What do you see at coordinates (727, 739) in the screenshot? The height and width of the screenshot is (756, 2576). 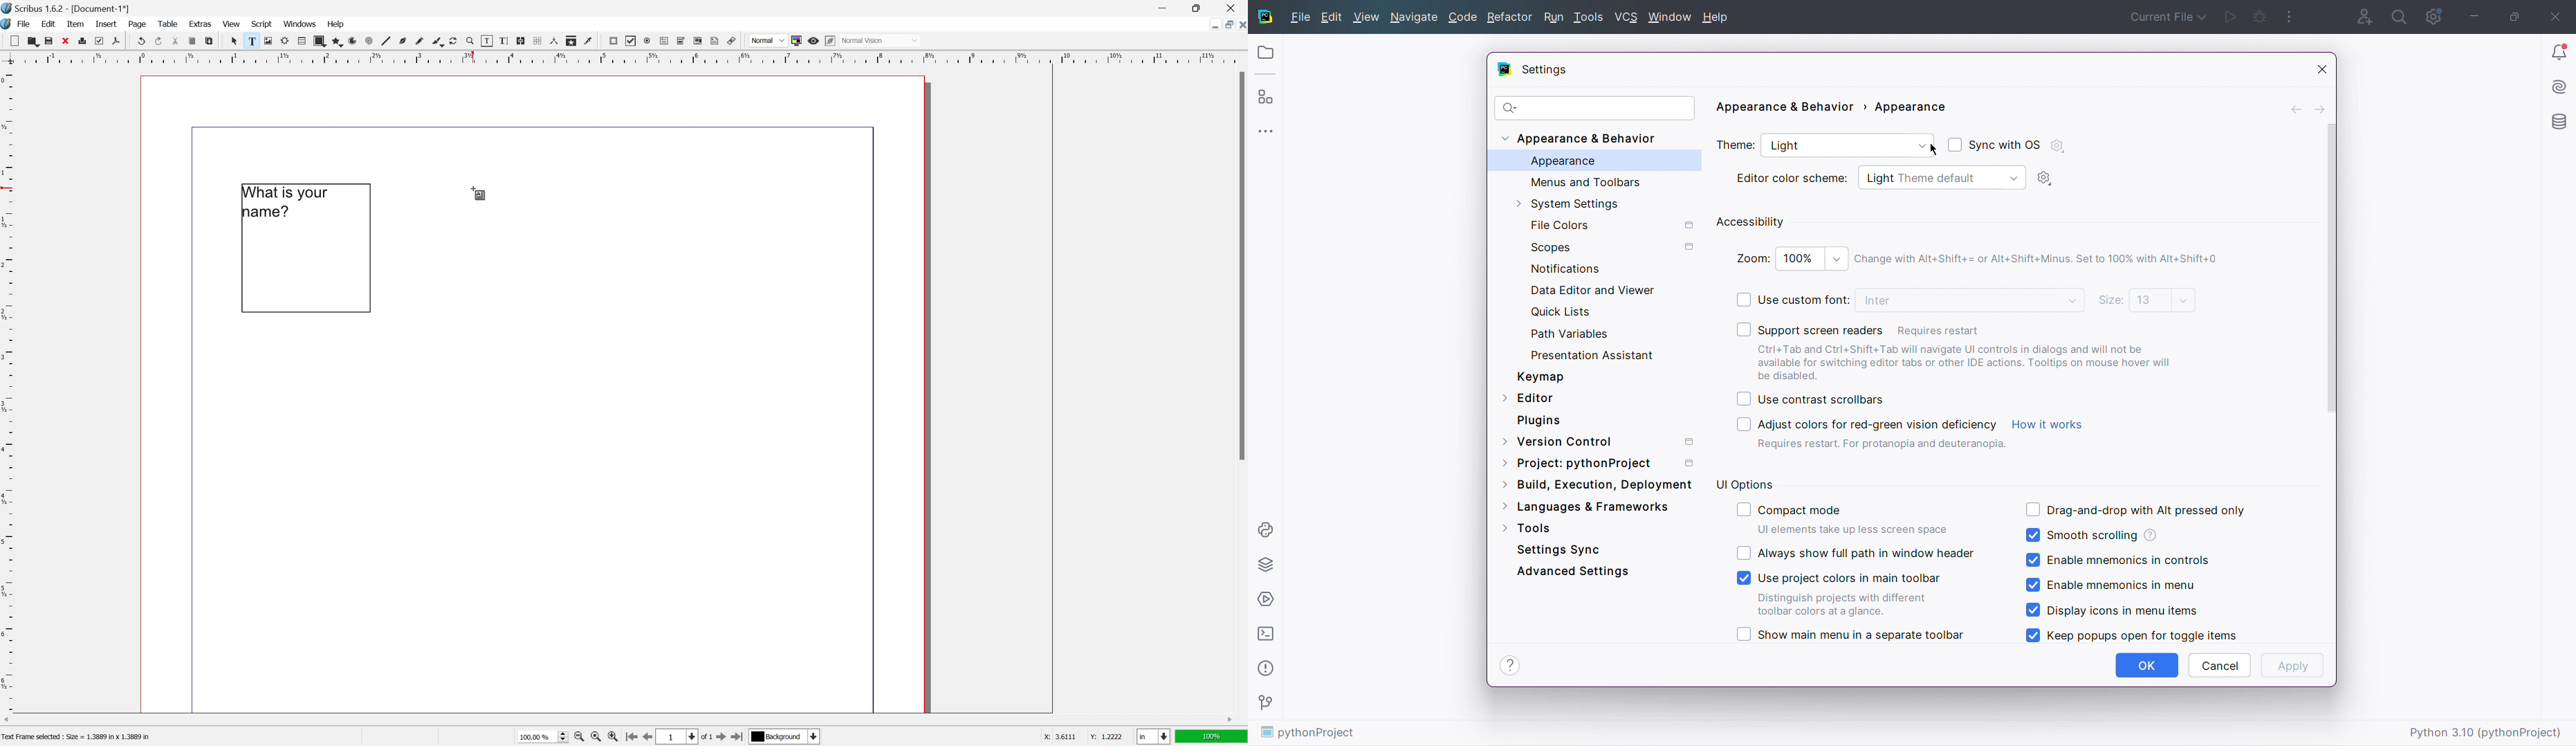 I see `go to next` at bounding box center [727, 739].